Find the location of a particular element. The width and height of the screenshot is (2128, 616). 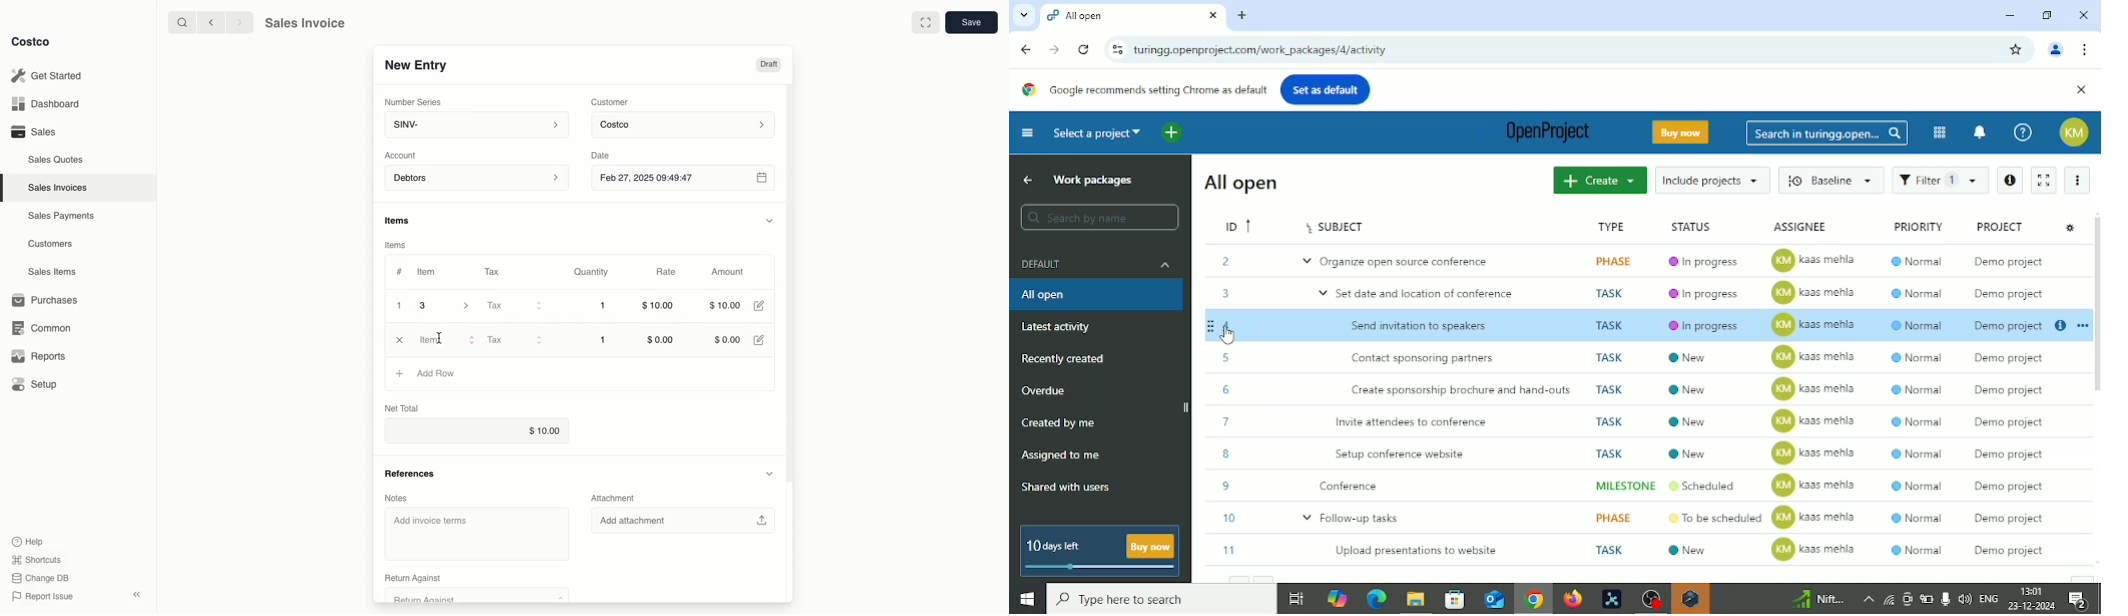

1 is located at coordinates (604, 340).